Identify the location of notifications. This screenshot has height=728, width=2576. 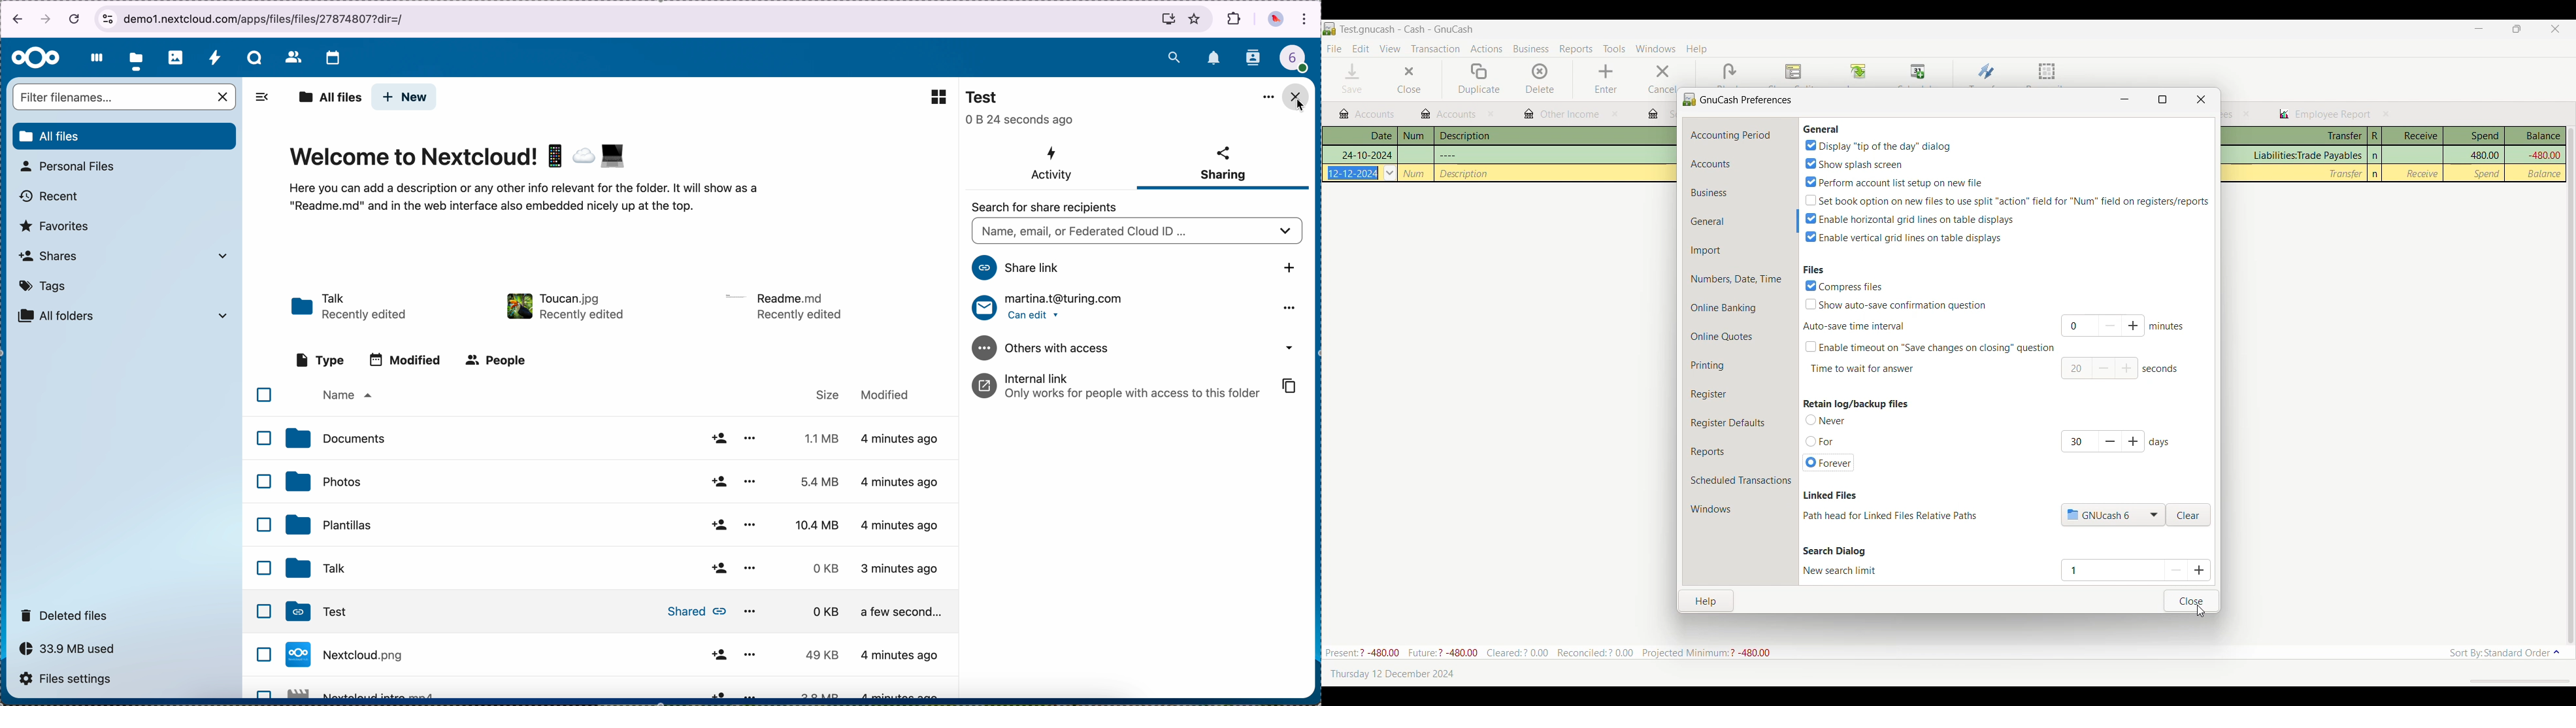
(1215, 59).